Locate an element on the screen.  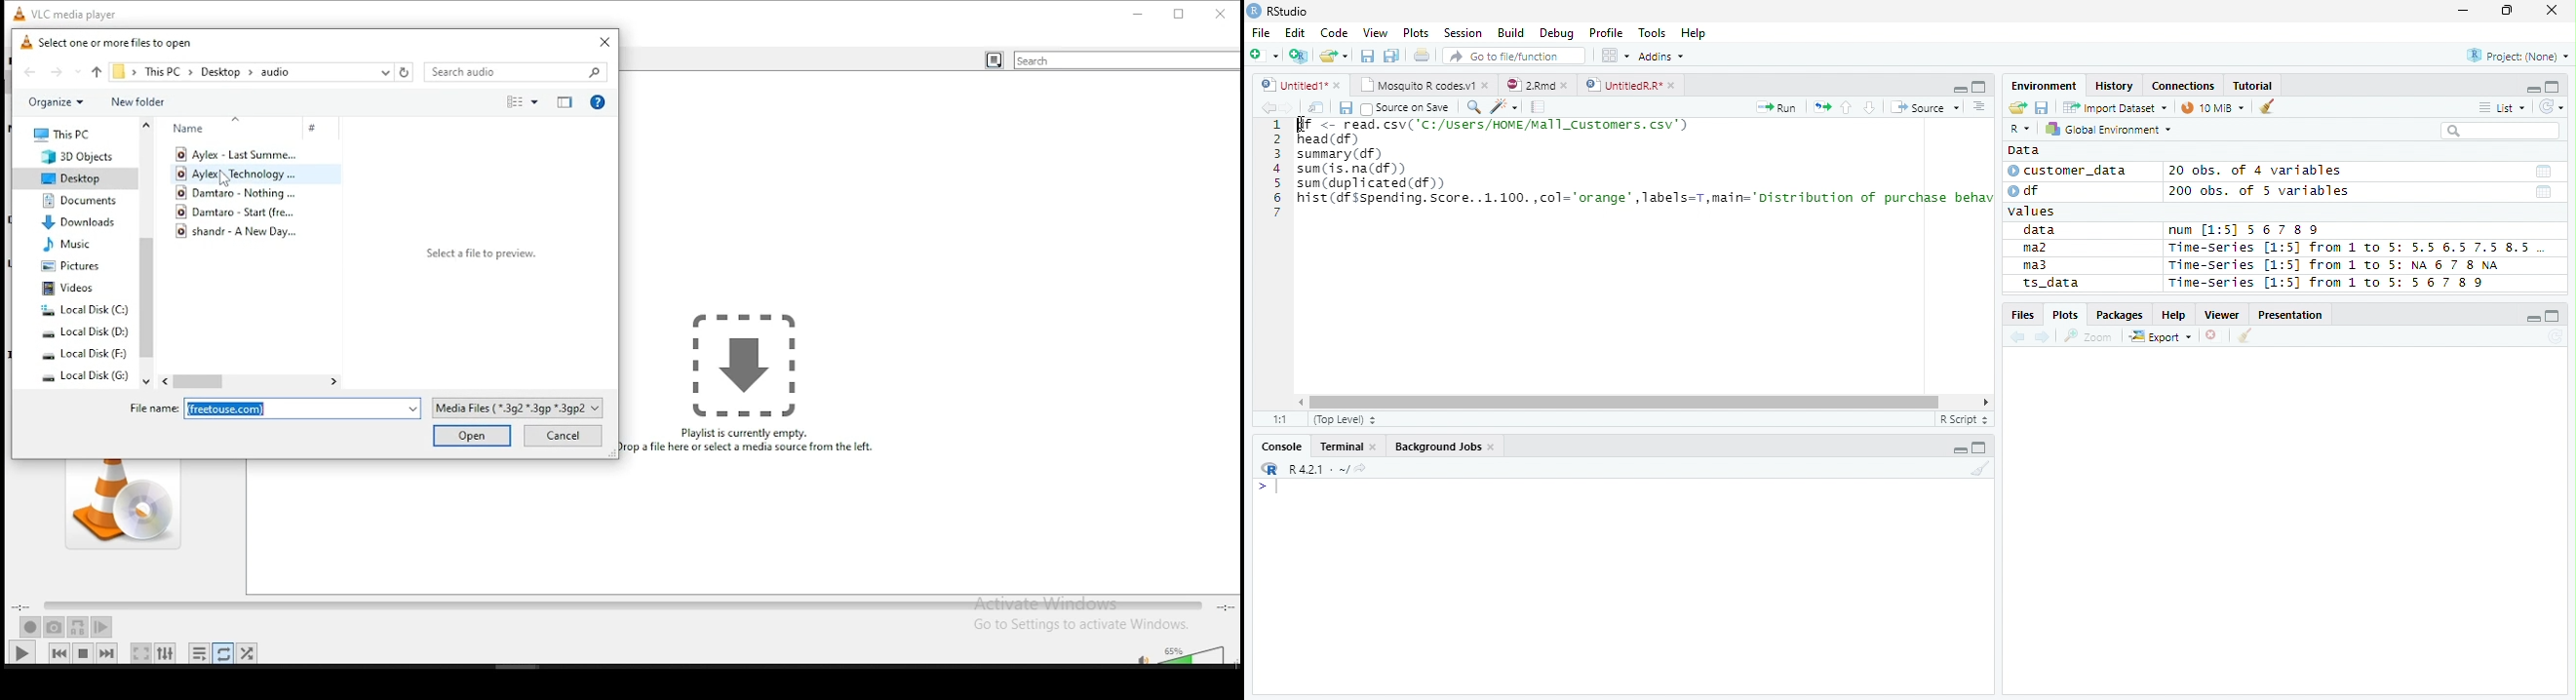
Untitiled1 is located at coordinates (1300, 85).